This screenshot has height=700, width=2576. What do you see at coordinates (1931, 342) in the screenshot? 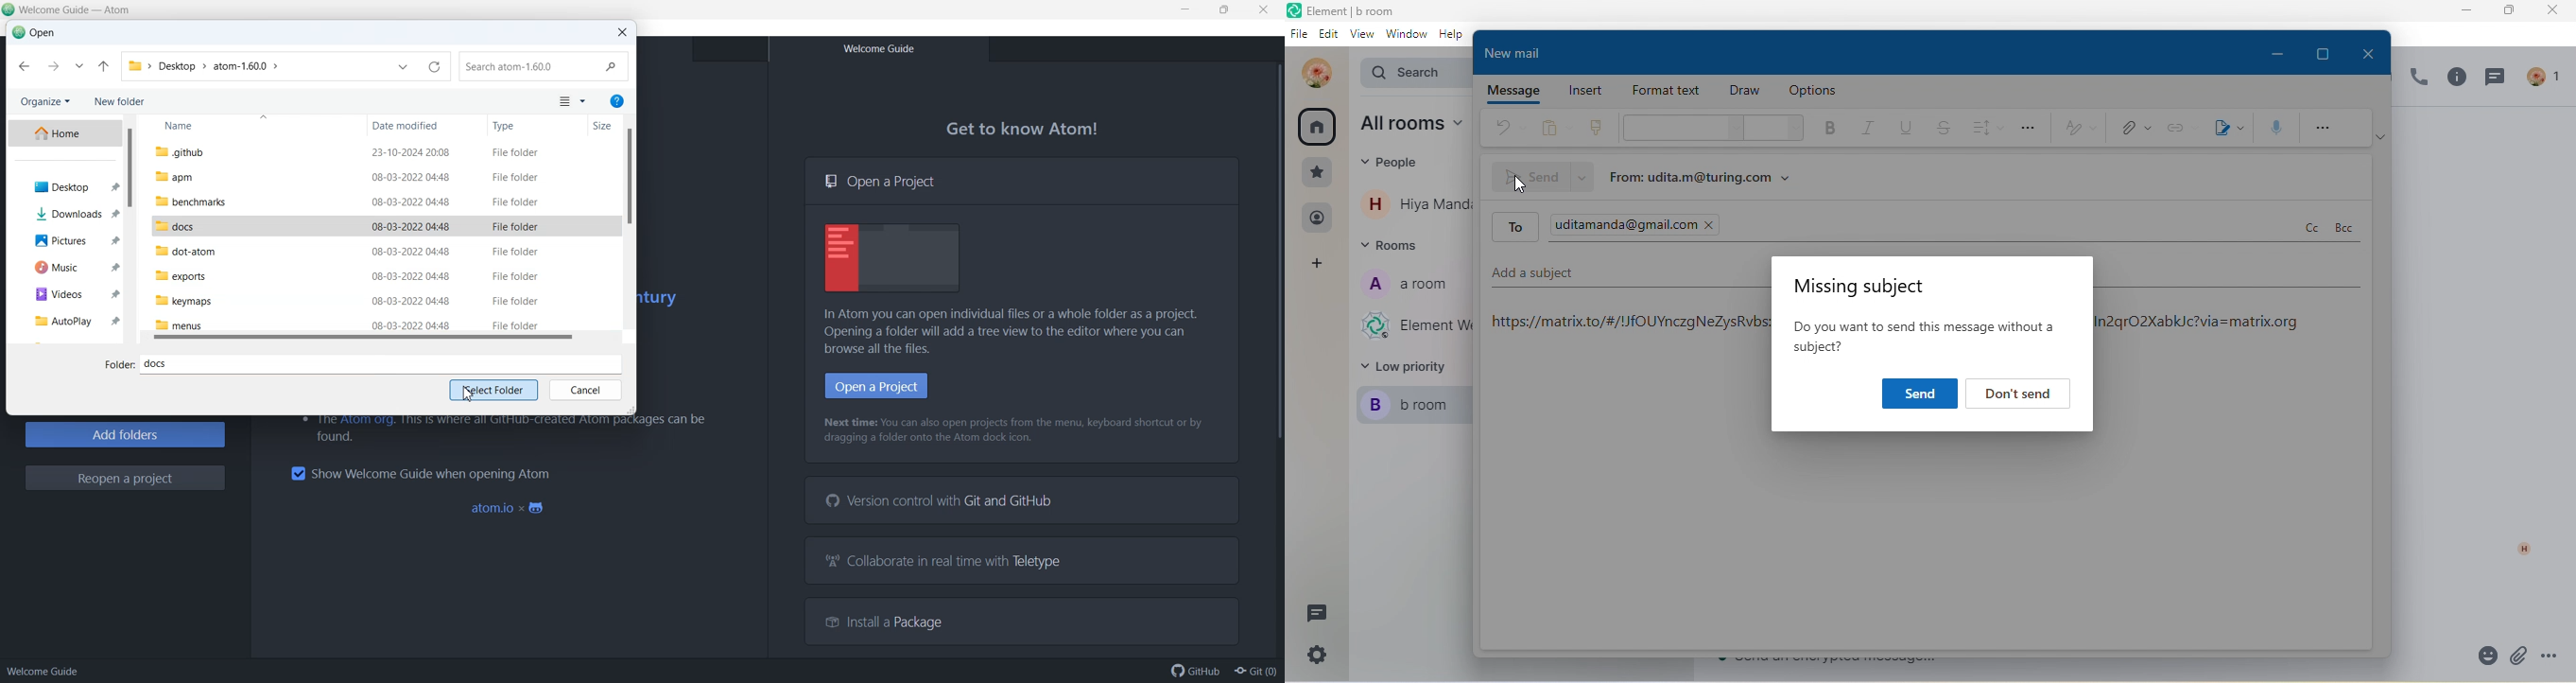
I see `Do you want to send this message without a subject?` at bounding box center [1931, 342].